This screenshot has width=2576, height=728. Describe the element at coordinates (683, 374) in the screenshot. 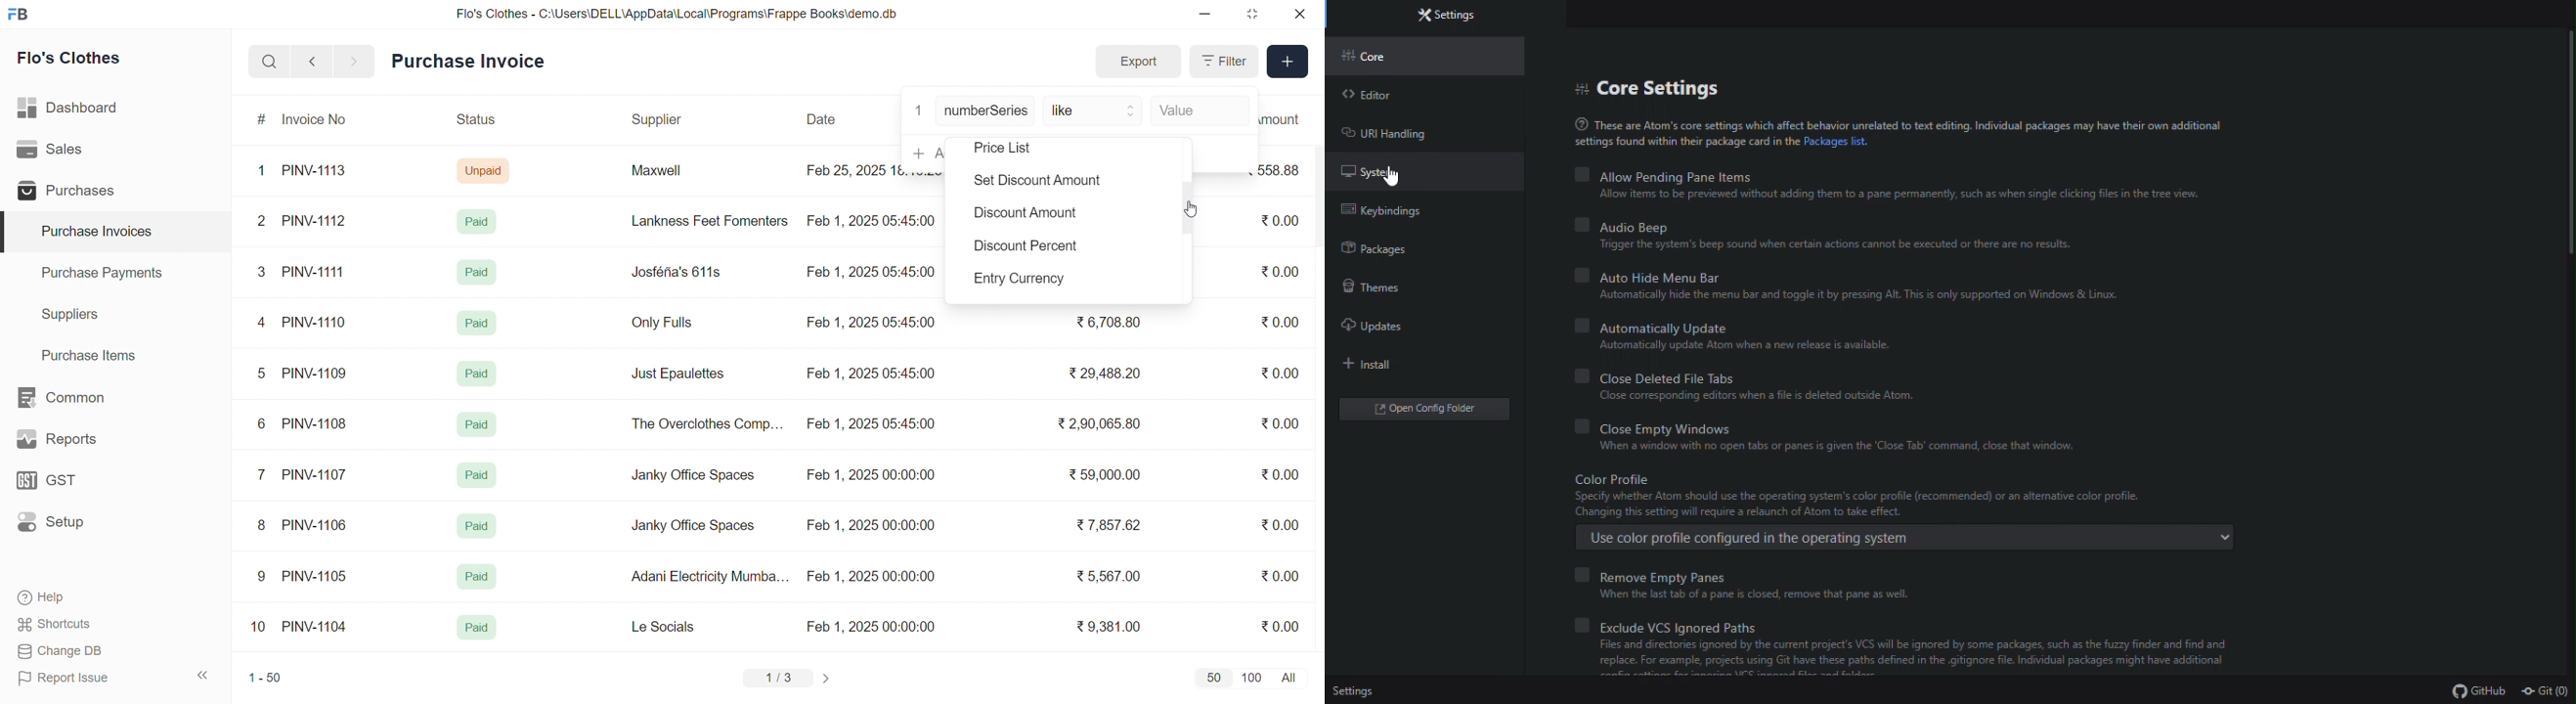

I see `Just Epaulettes` at that location.